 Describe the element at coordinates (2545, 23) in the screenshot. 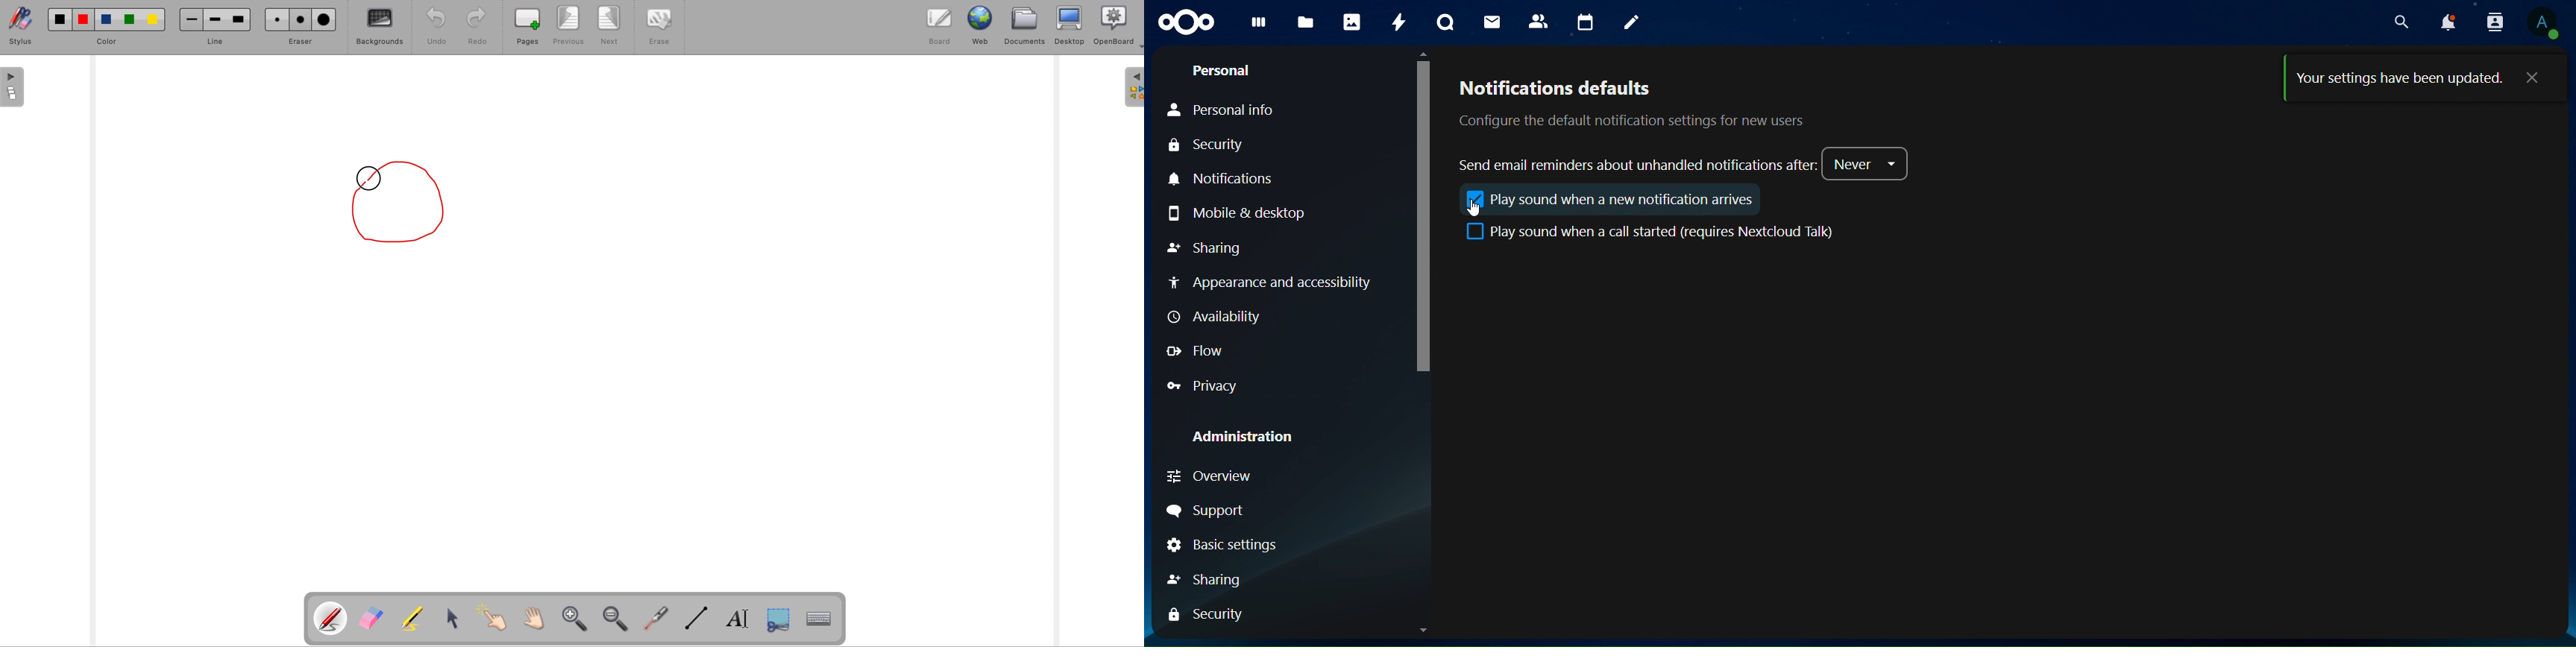

I see `View Profile` at that location.